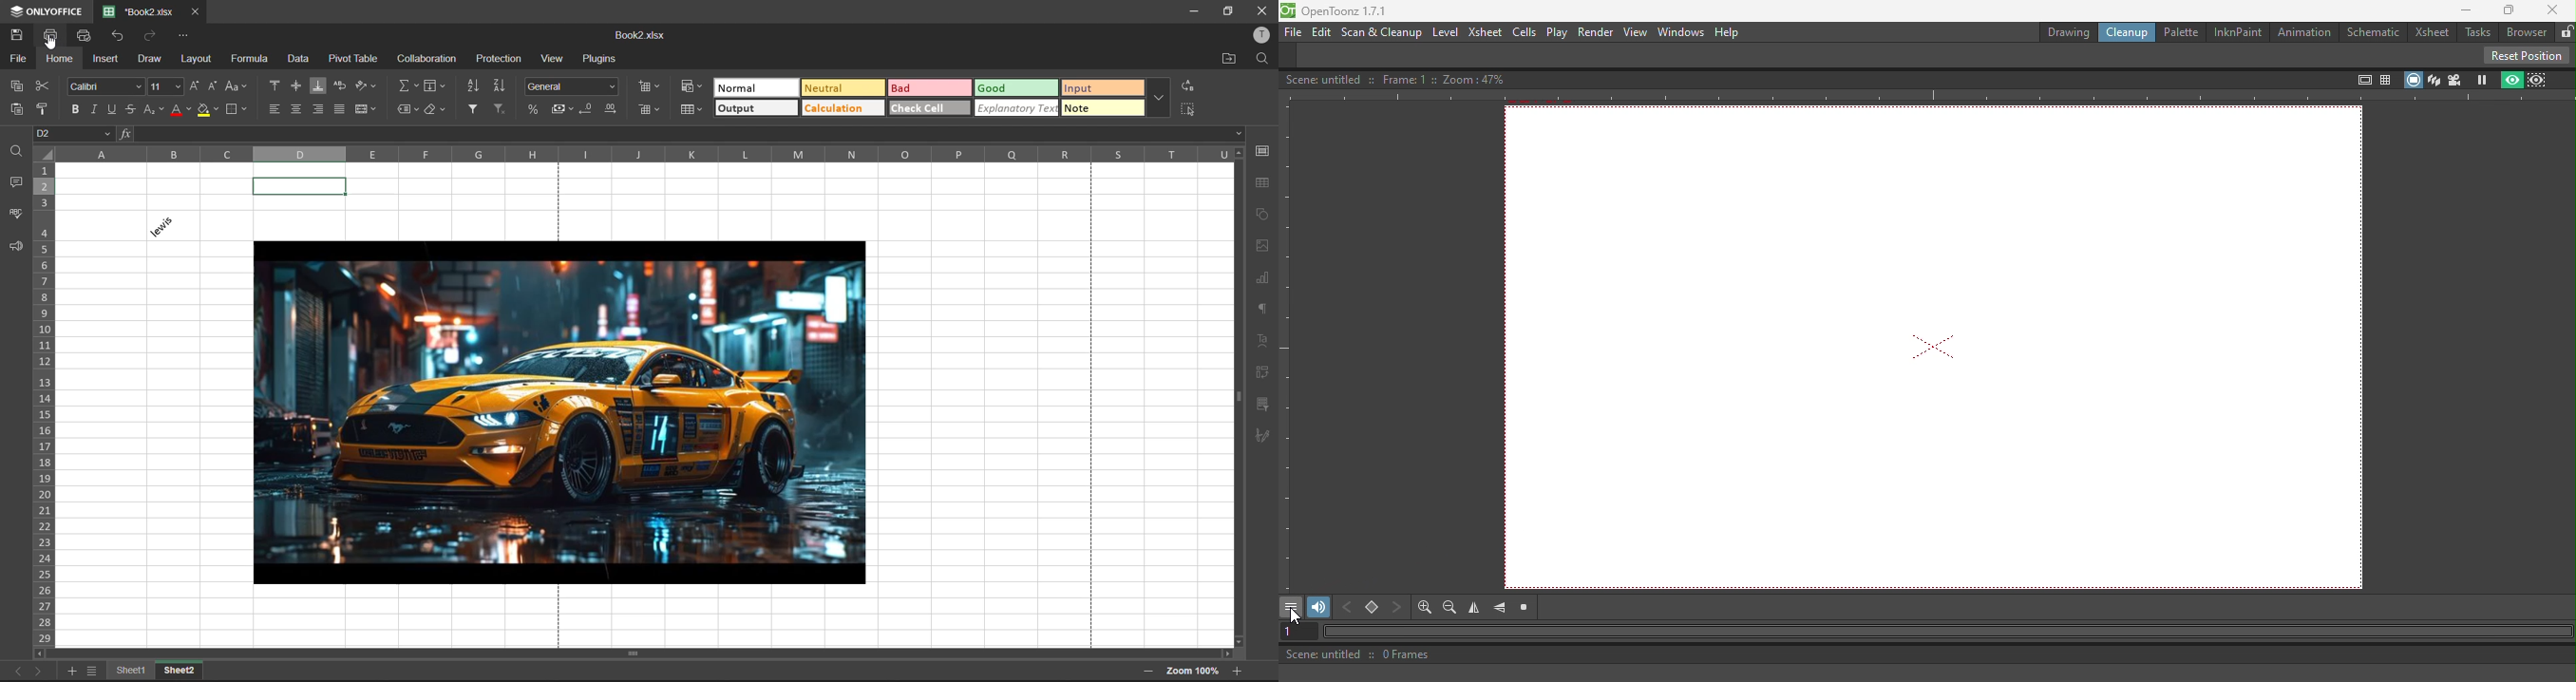  What do you see at coordinates (41, 670) in the screenshot?
I see `next` at bounding box center [41, 670].